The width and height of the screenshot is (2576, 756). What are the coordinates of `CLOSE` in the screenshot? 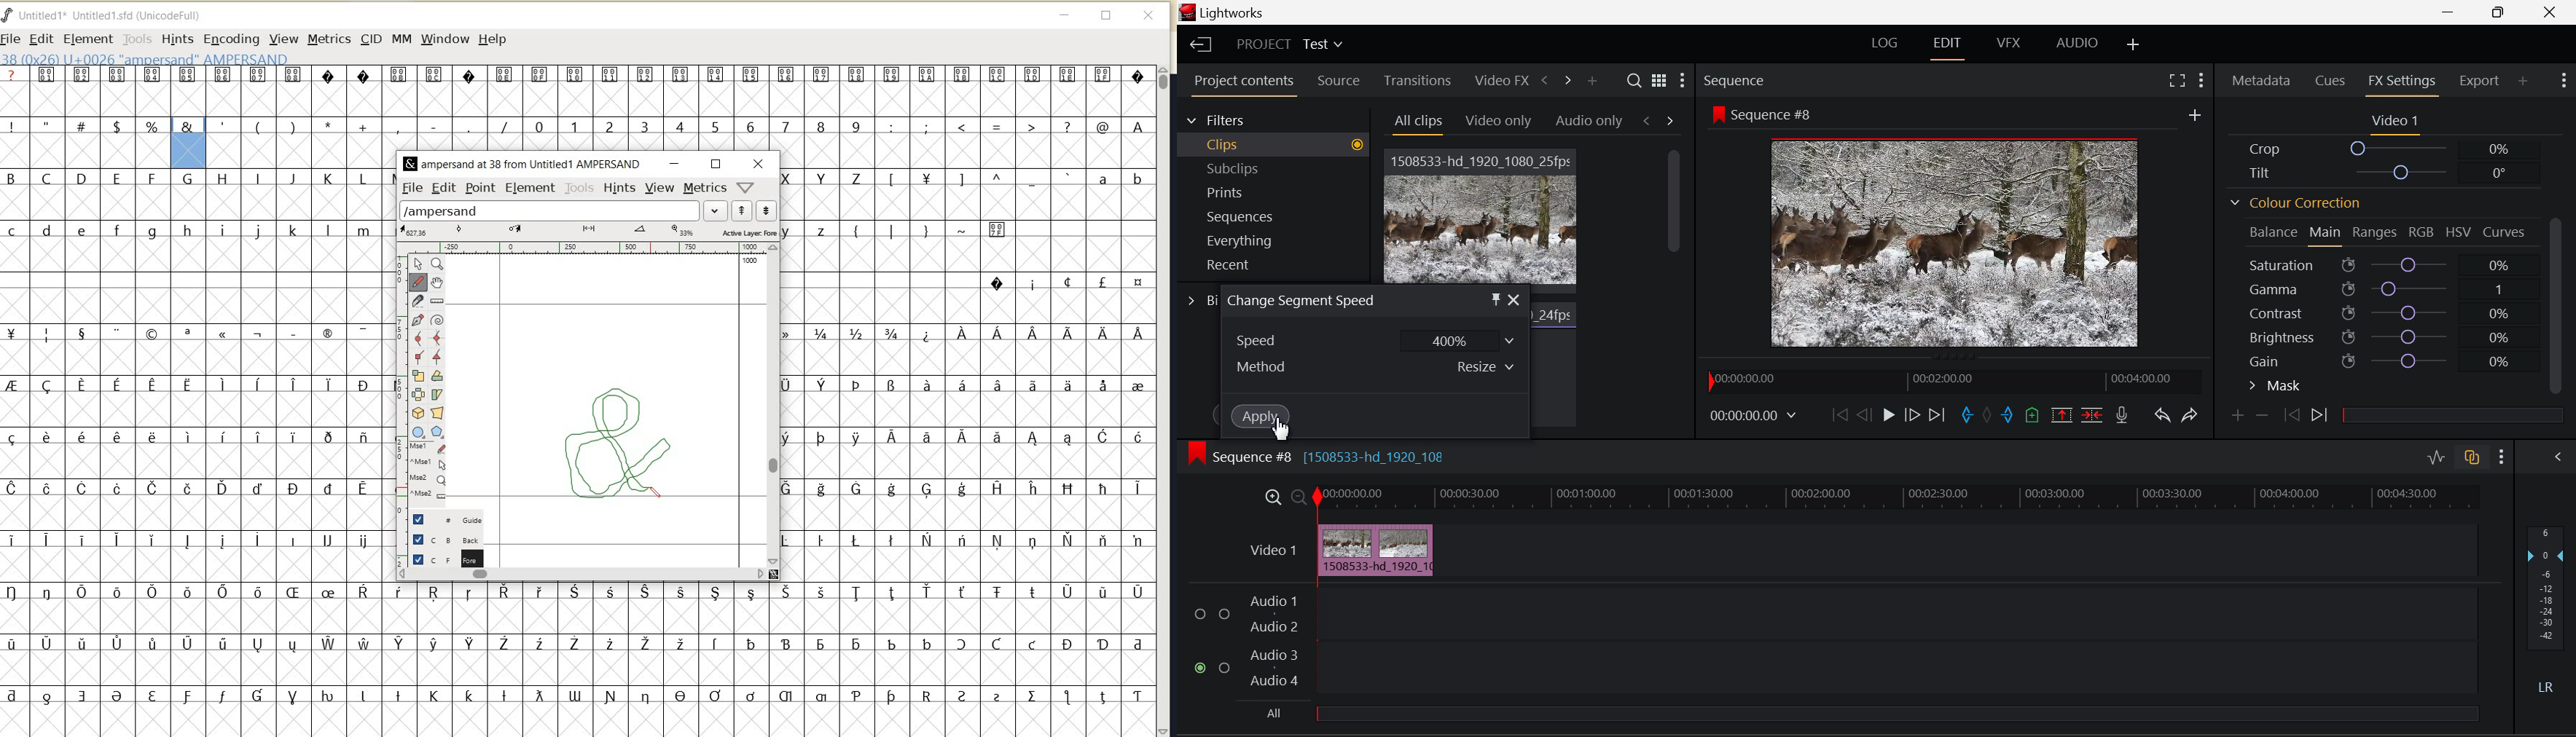 It's located at (761, 163).